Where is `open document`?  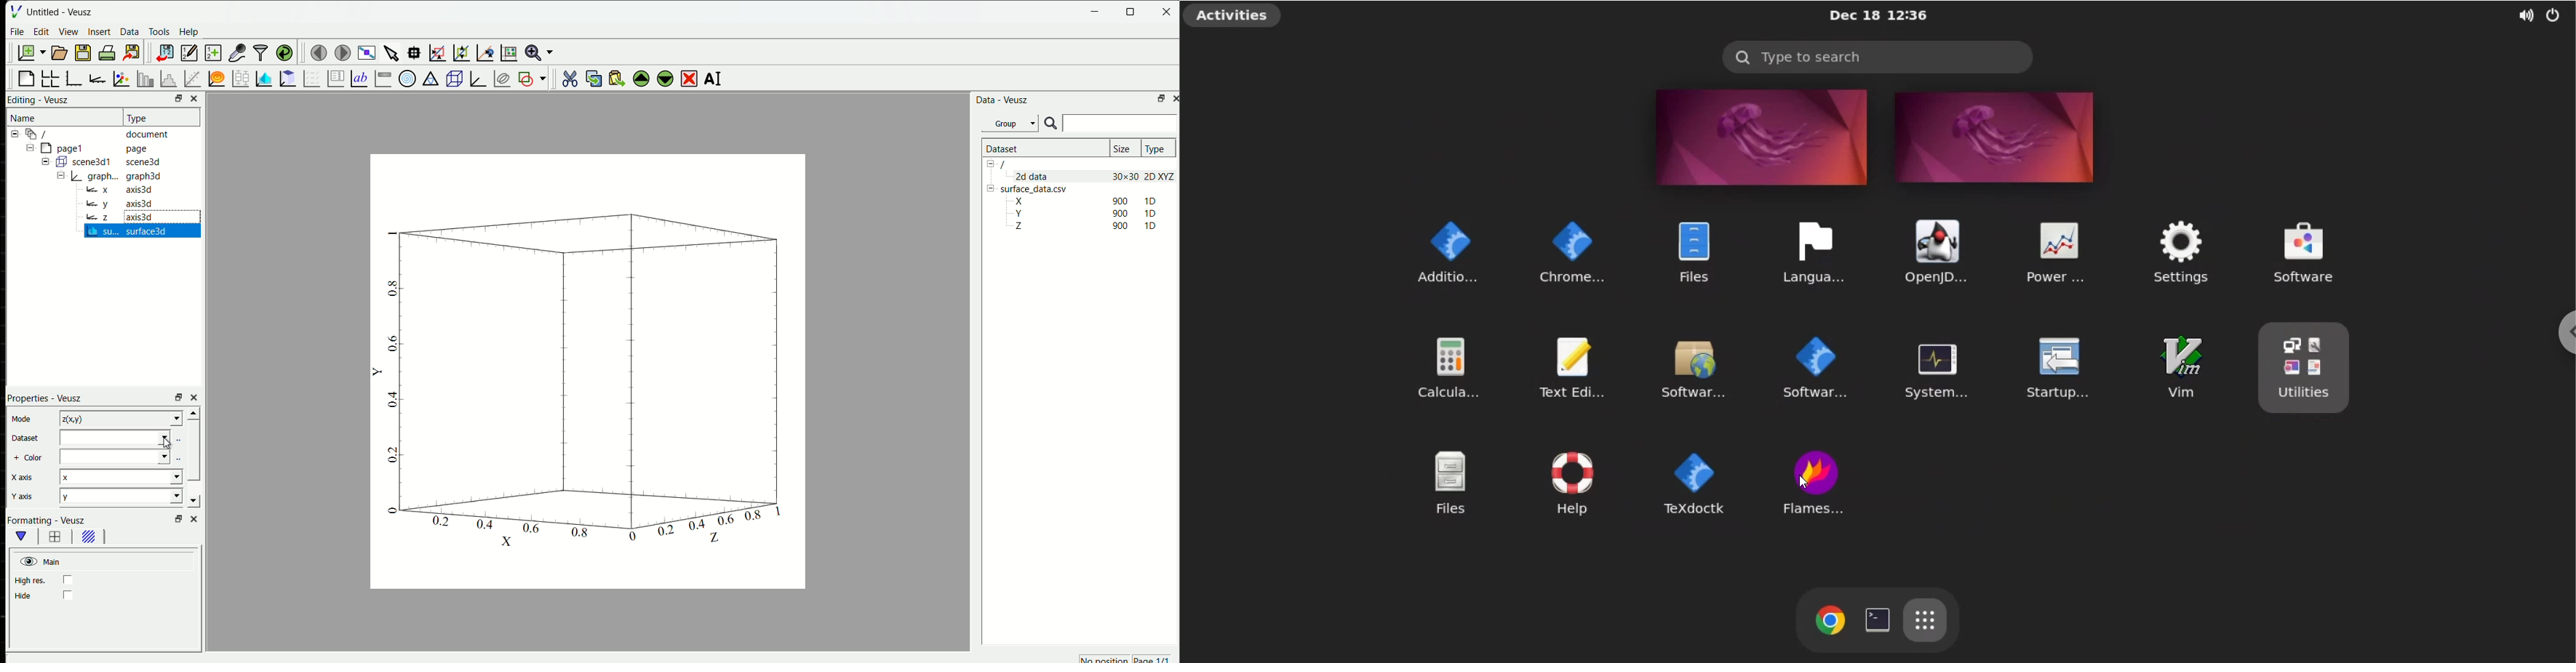 open document is located at coordinates (60, 53).